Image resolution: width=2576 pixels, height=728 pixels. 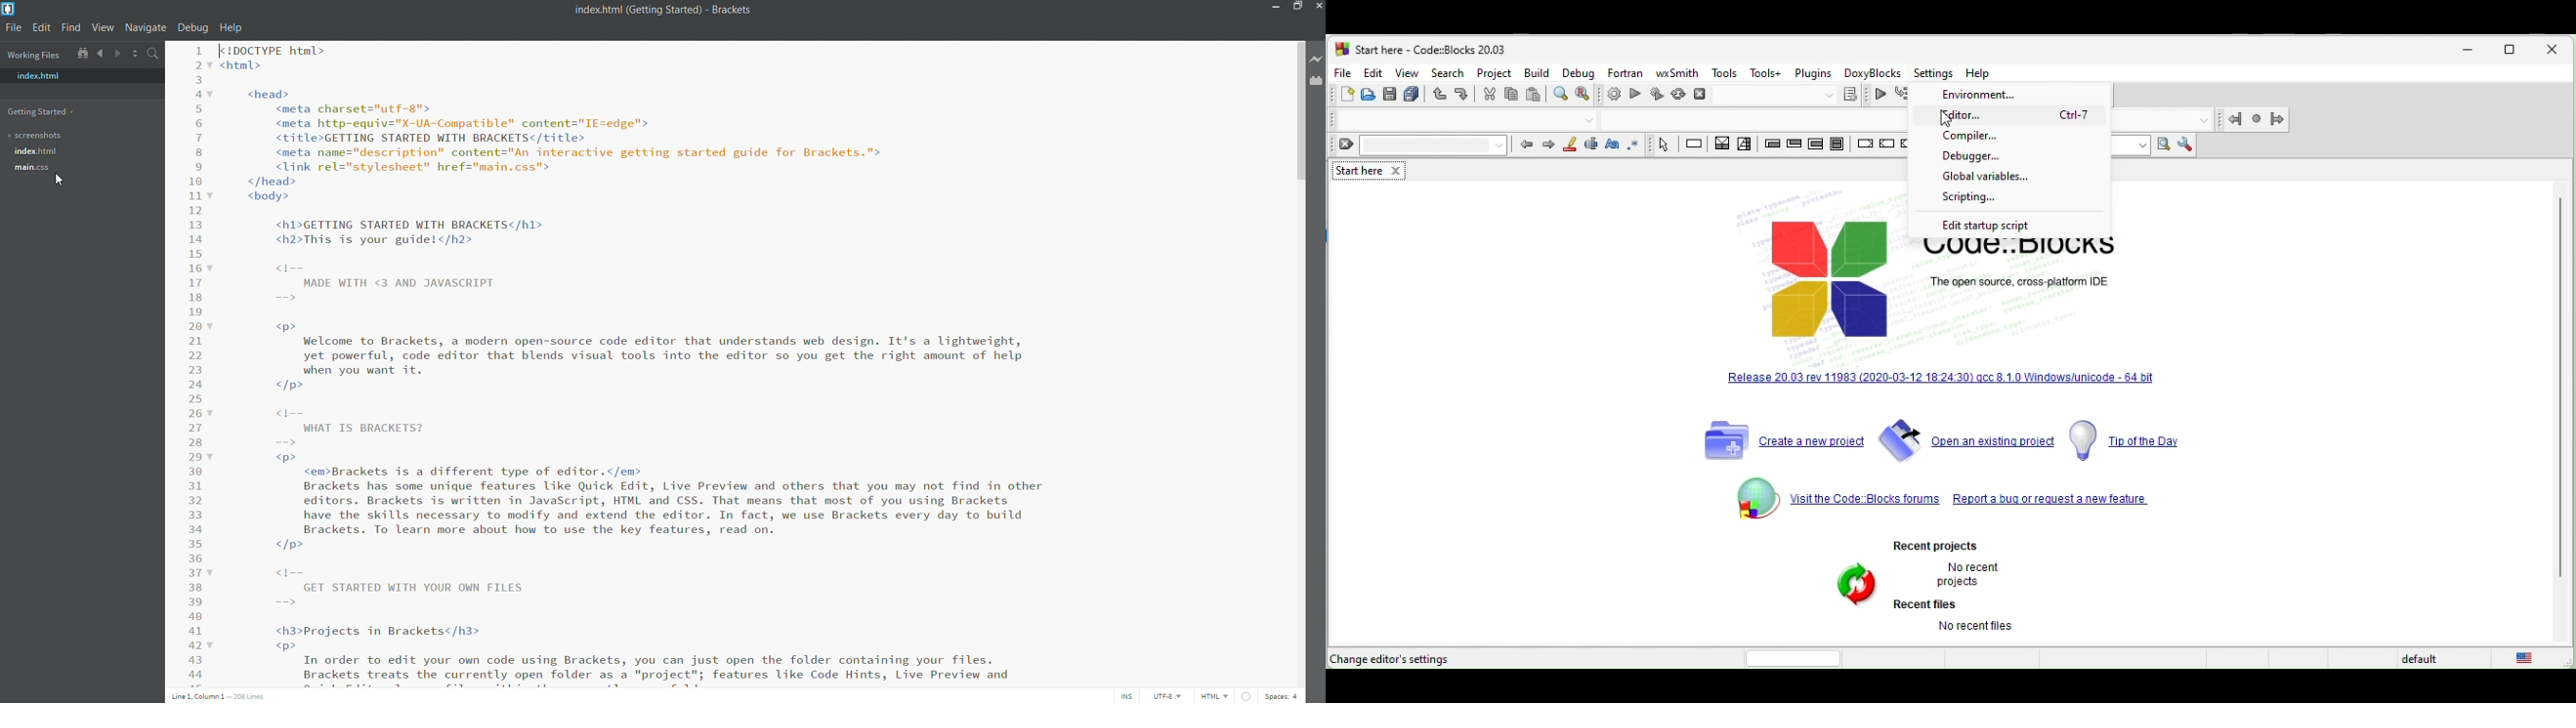 What do you see at coordinates (1793, 97) in the screenshot?
I see `show the select target dialogue` at bounding box center [1793, 97].